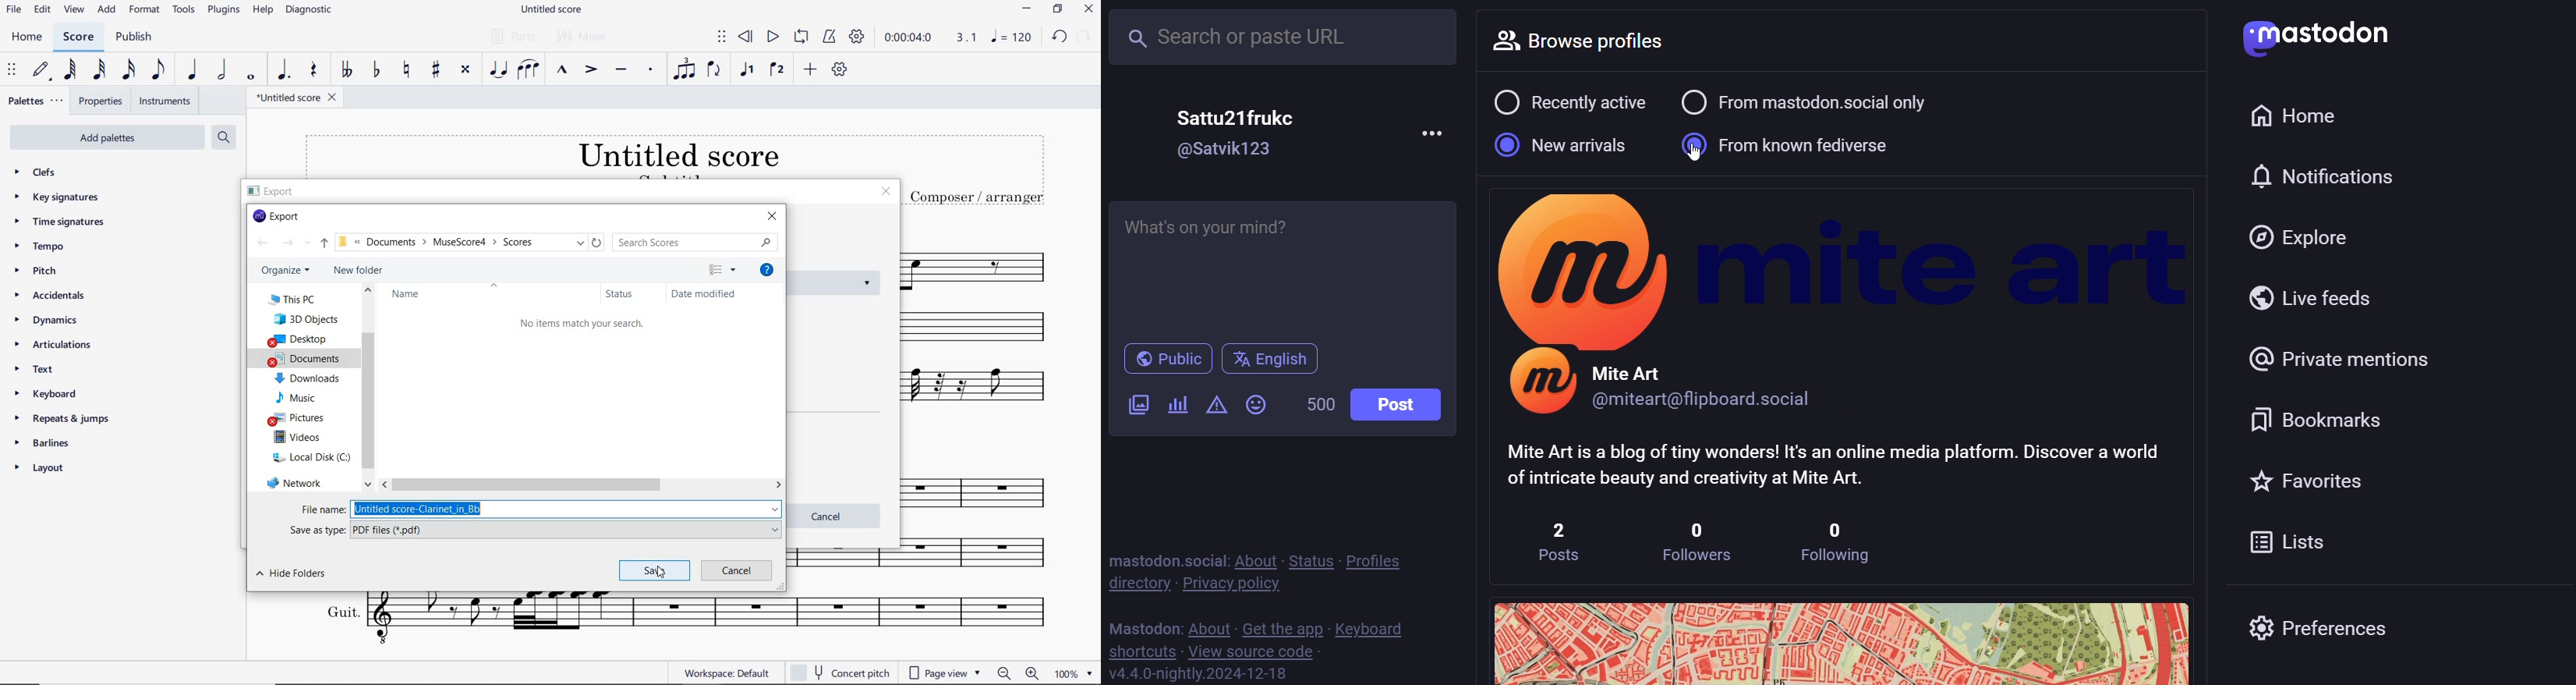 The height and width of the screenshot is (700, 2576). What do you see at coordinates (721, 36) in the screenshot?
I see `SELECT TO MOVE` at bounding box center [721, 36].